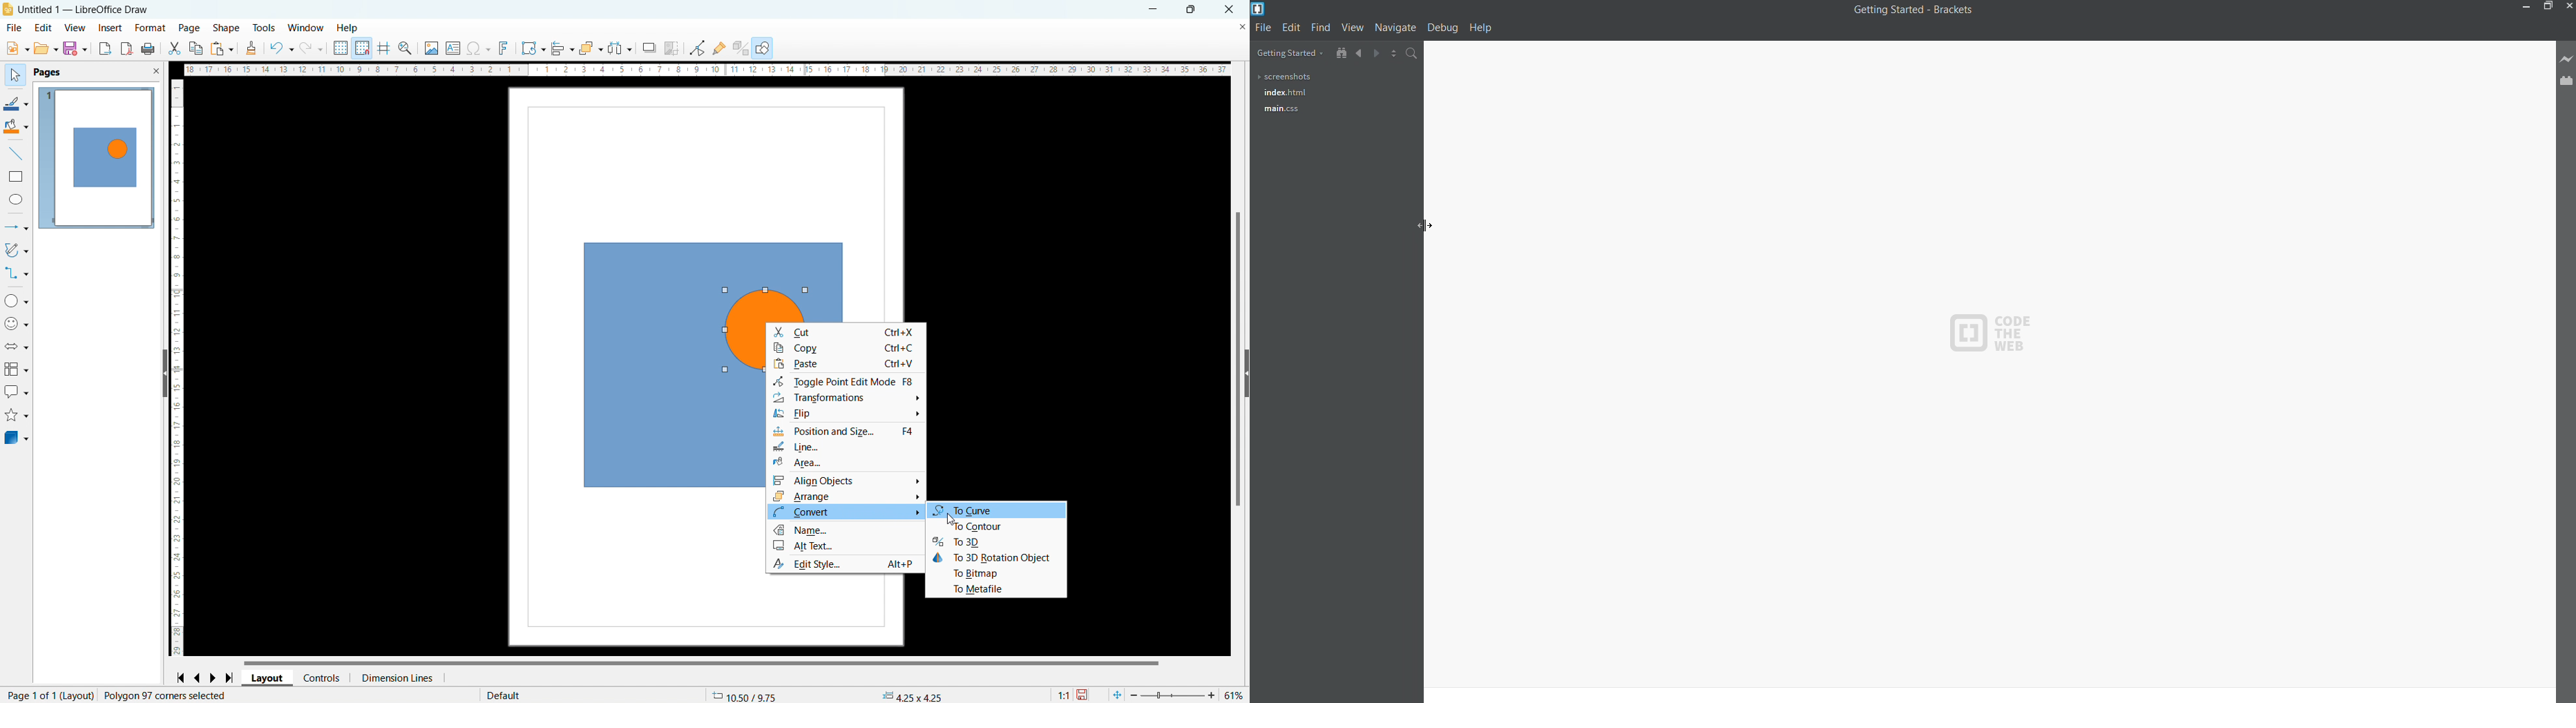 The image size is (2576, 728). Describe the element at coordinates (432, 48) in the screenshot. I see `insert image` at that location.